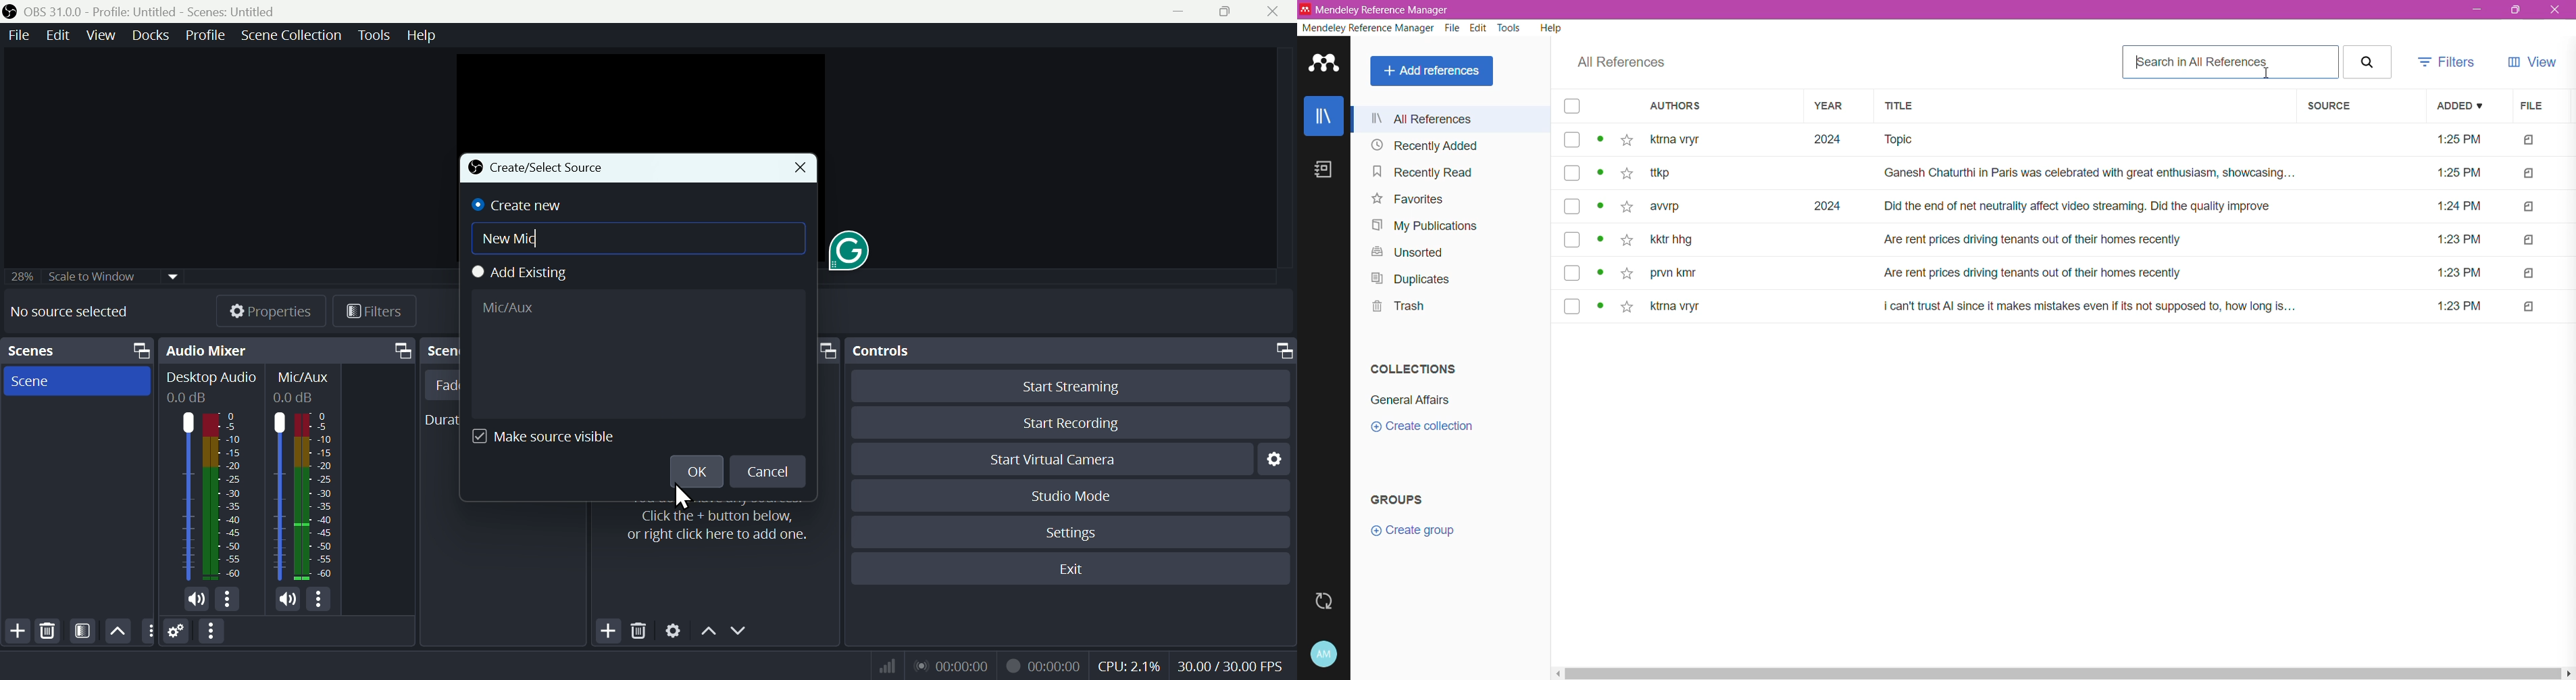 This screenshot has height=700, width=2576. Describe the element at coordinates (55, 35) in the screenshot. I see `Edit` at that location.